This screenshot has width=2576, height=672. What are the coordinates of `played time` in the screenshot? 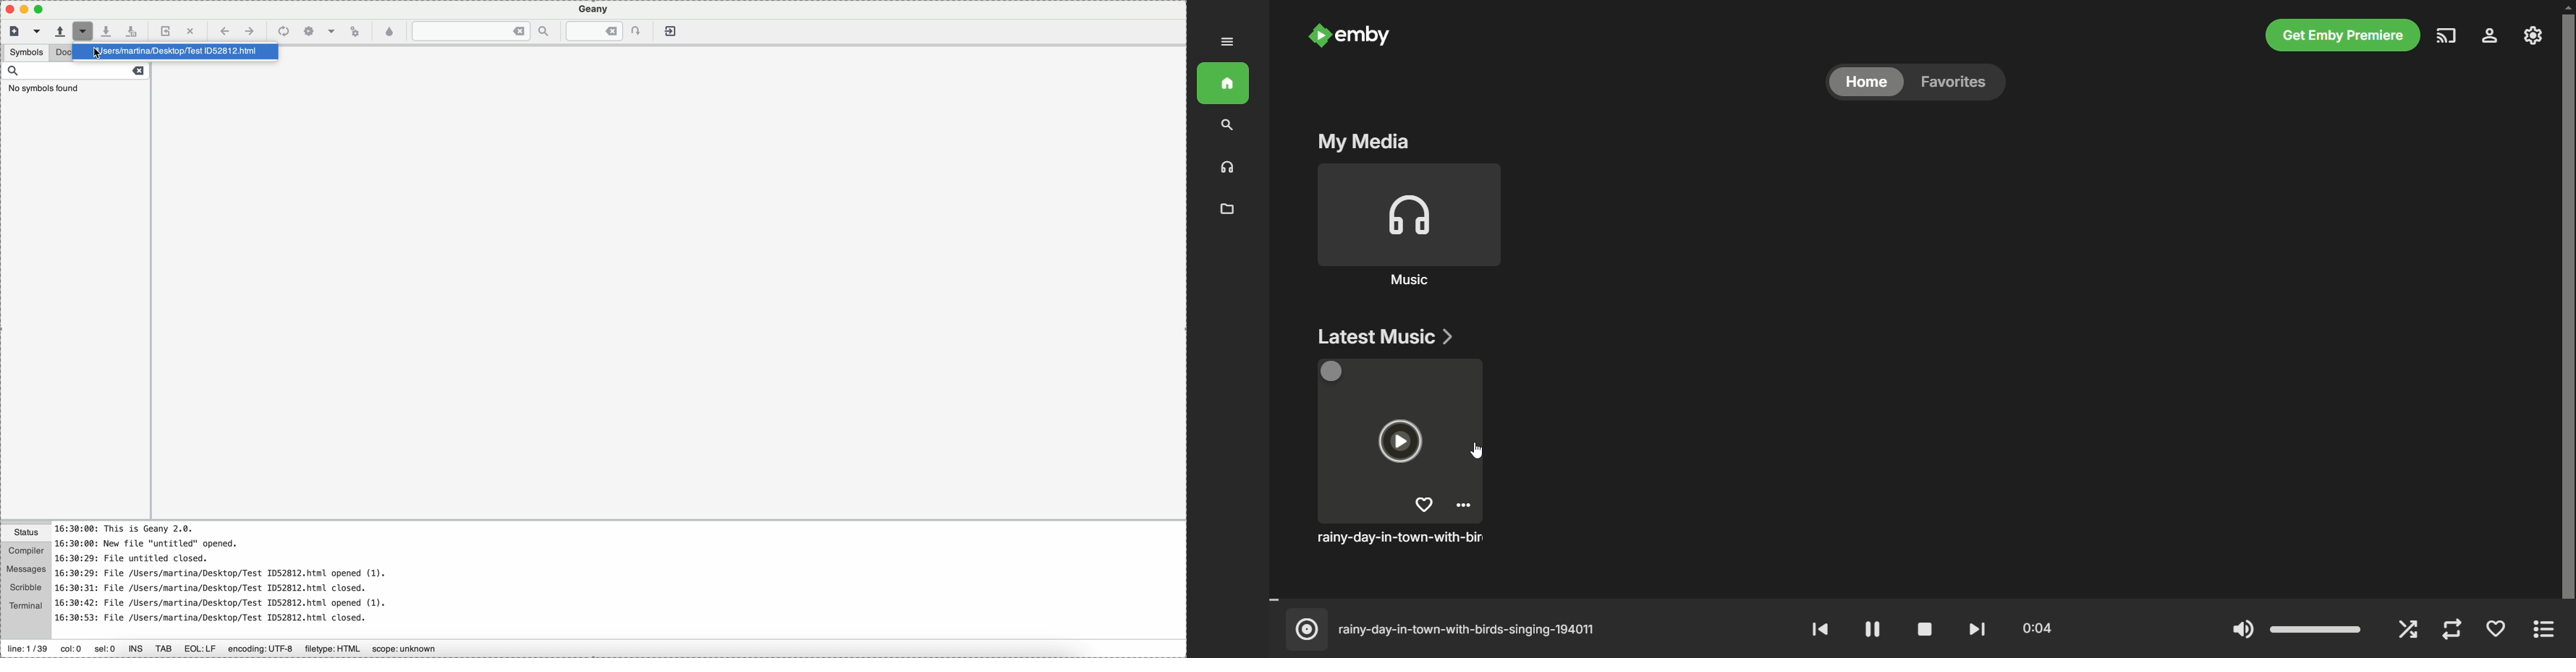 It's located at (2032, 628).